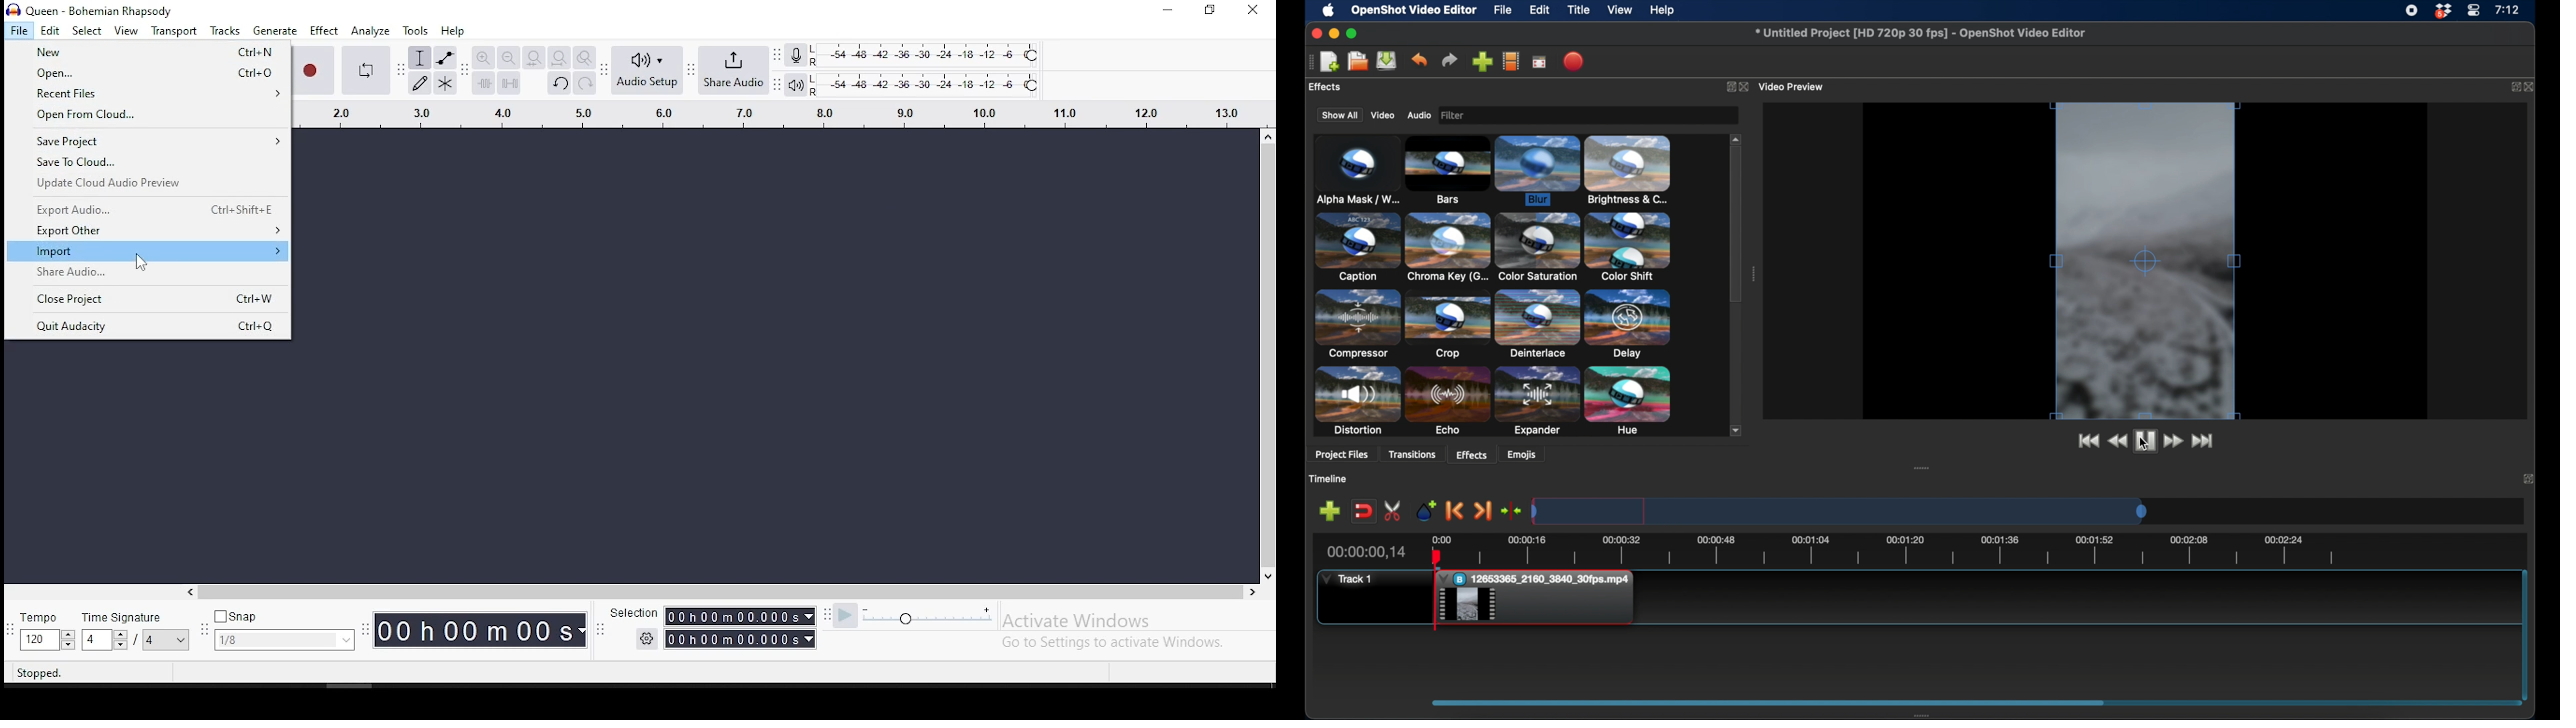 The image size is (2576, 728). Describe the element at coordinates (146, 95) in the screenshot. I see `recent files` at that location.